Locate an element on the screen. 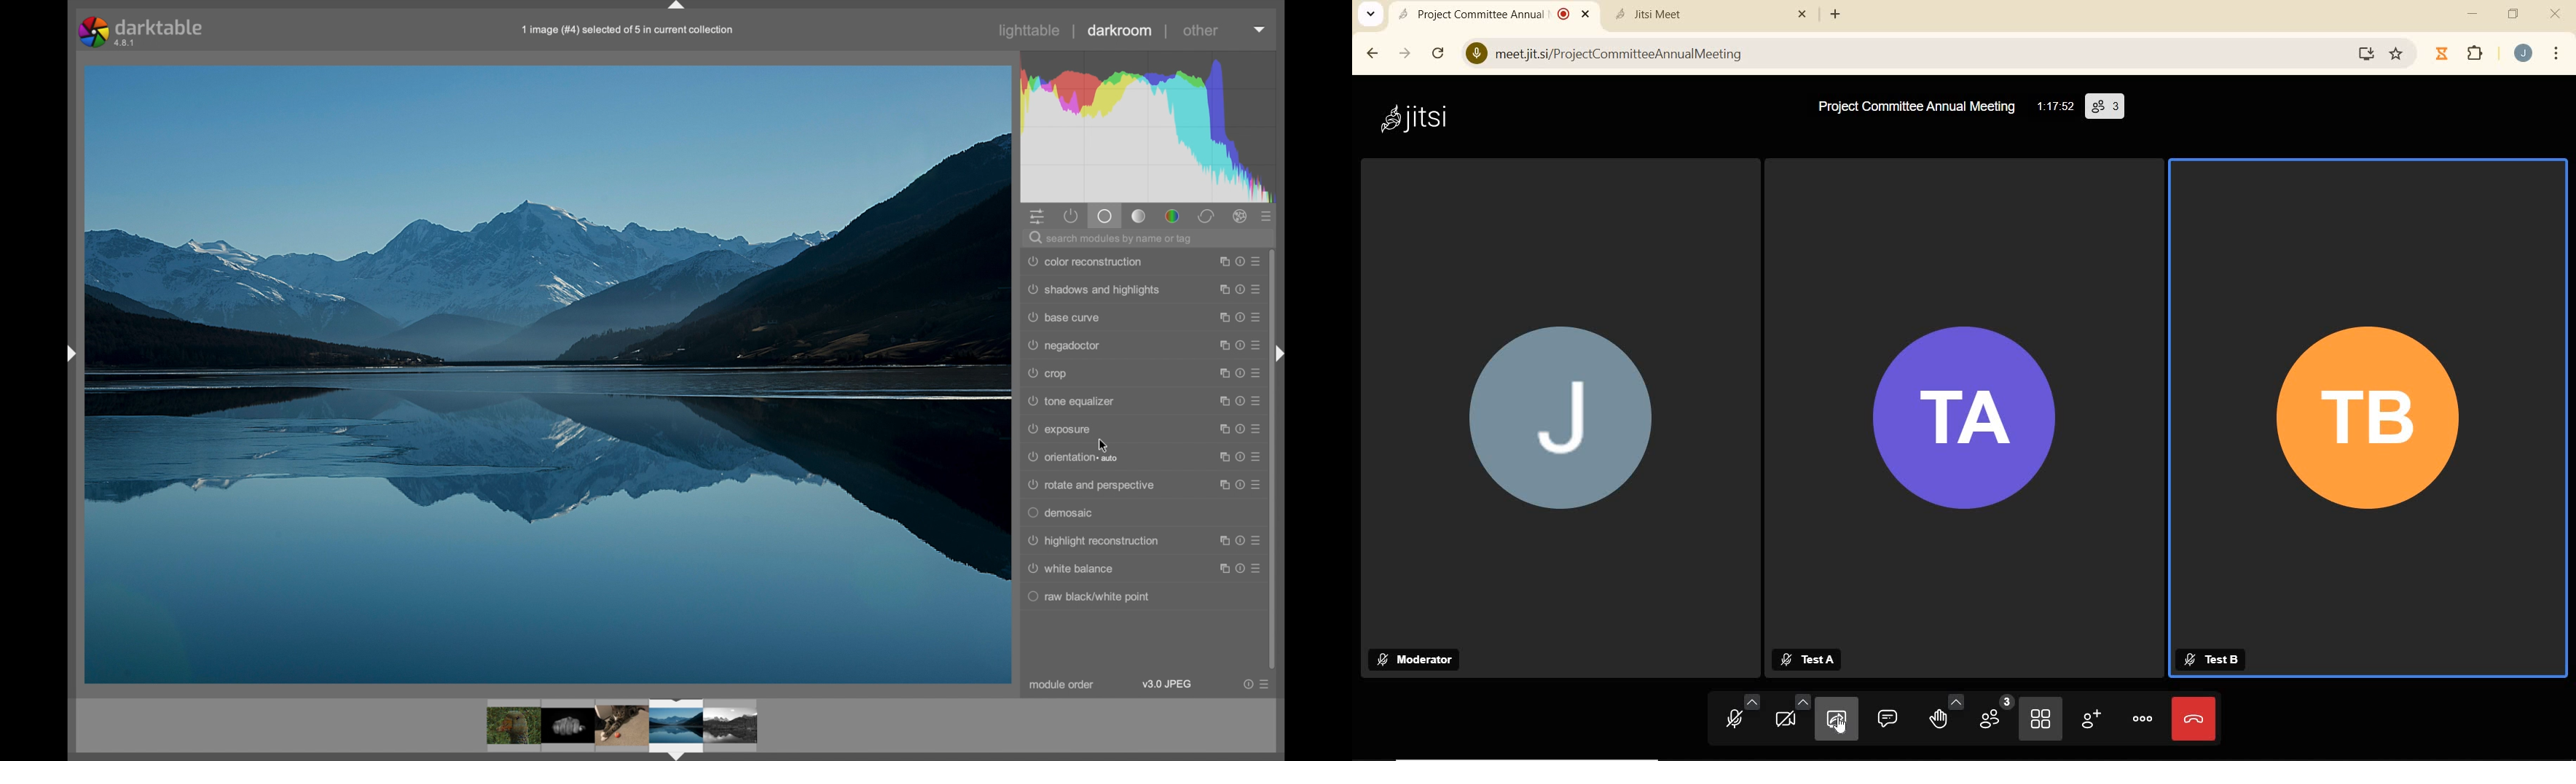  TB is located at coordinates (2369, 419).